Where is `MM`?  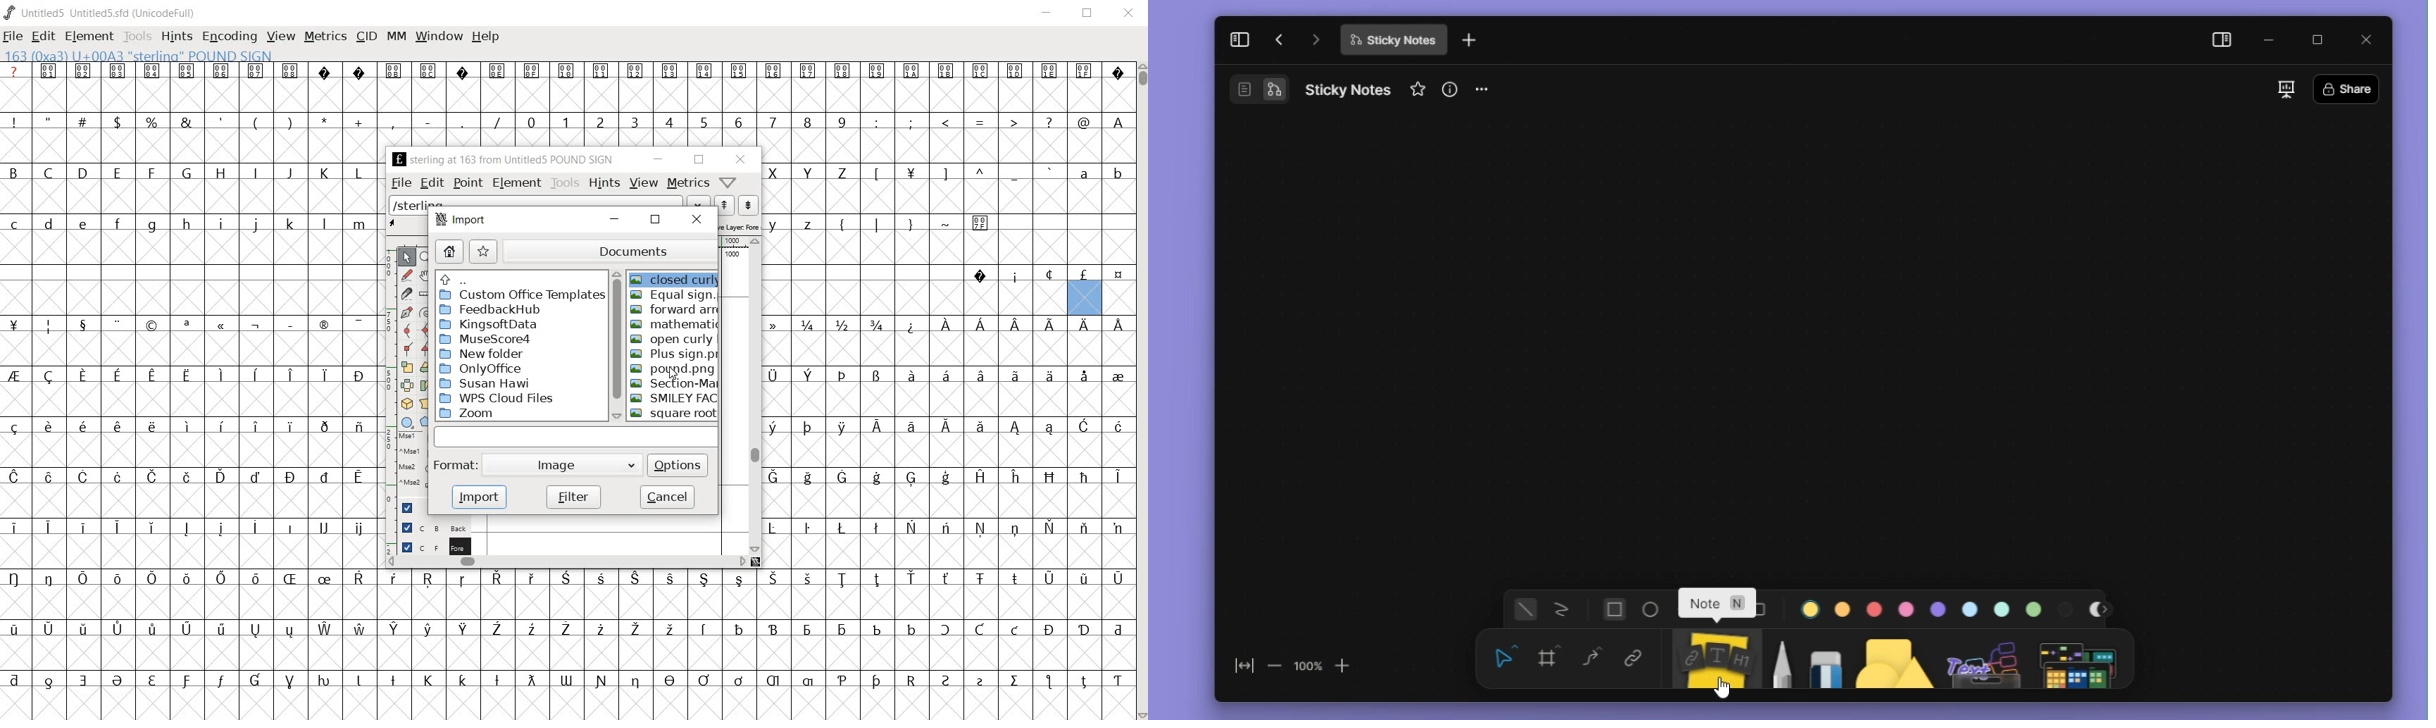
MM is located at coordinates (397, 37).